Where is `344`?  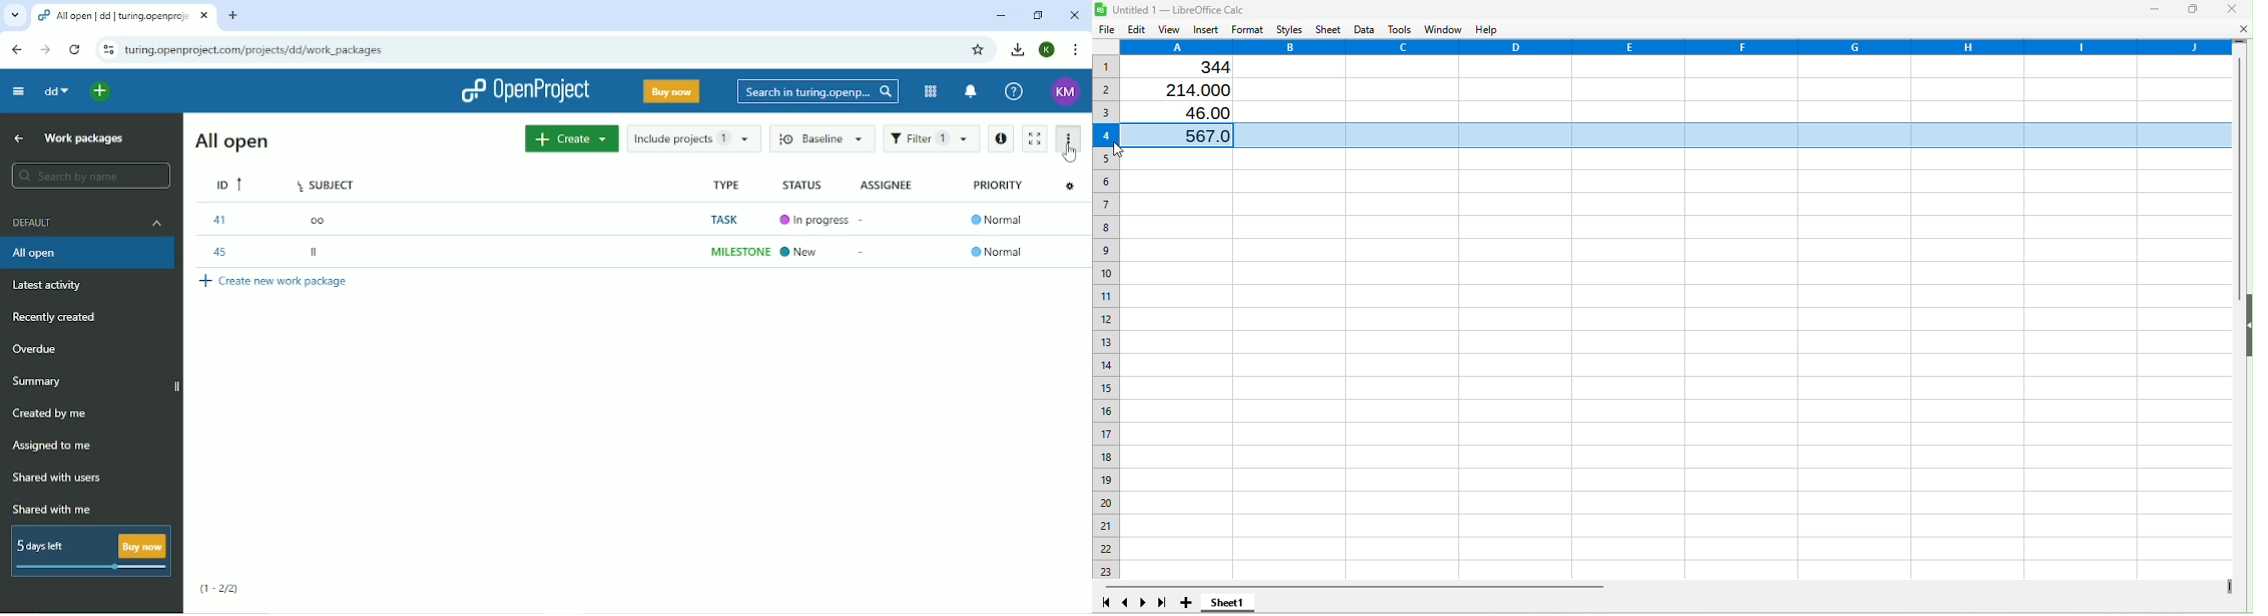
344 is located at coordinates (1204, 68).